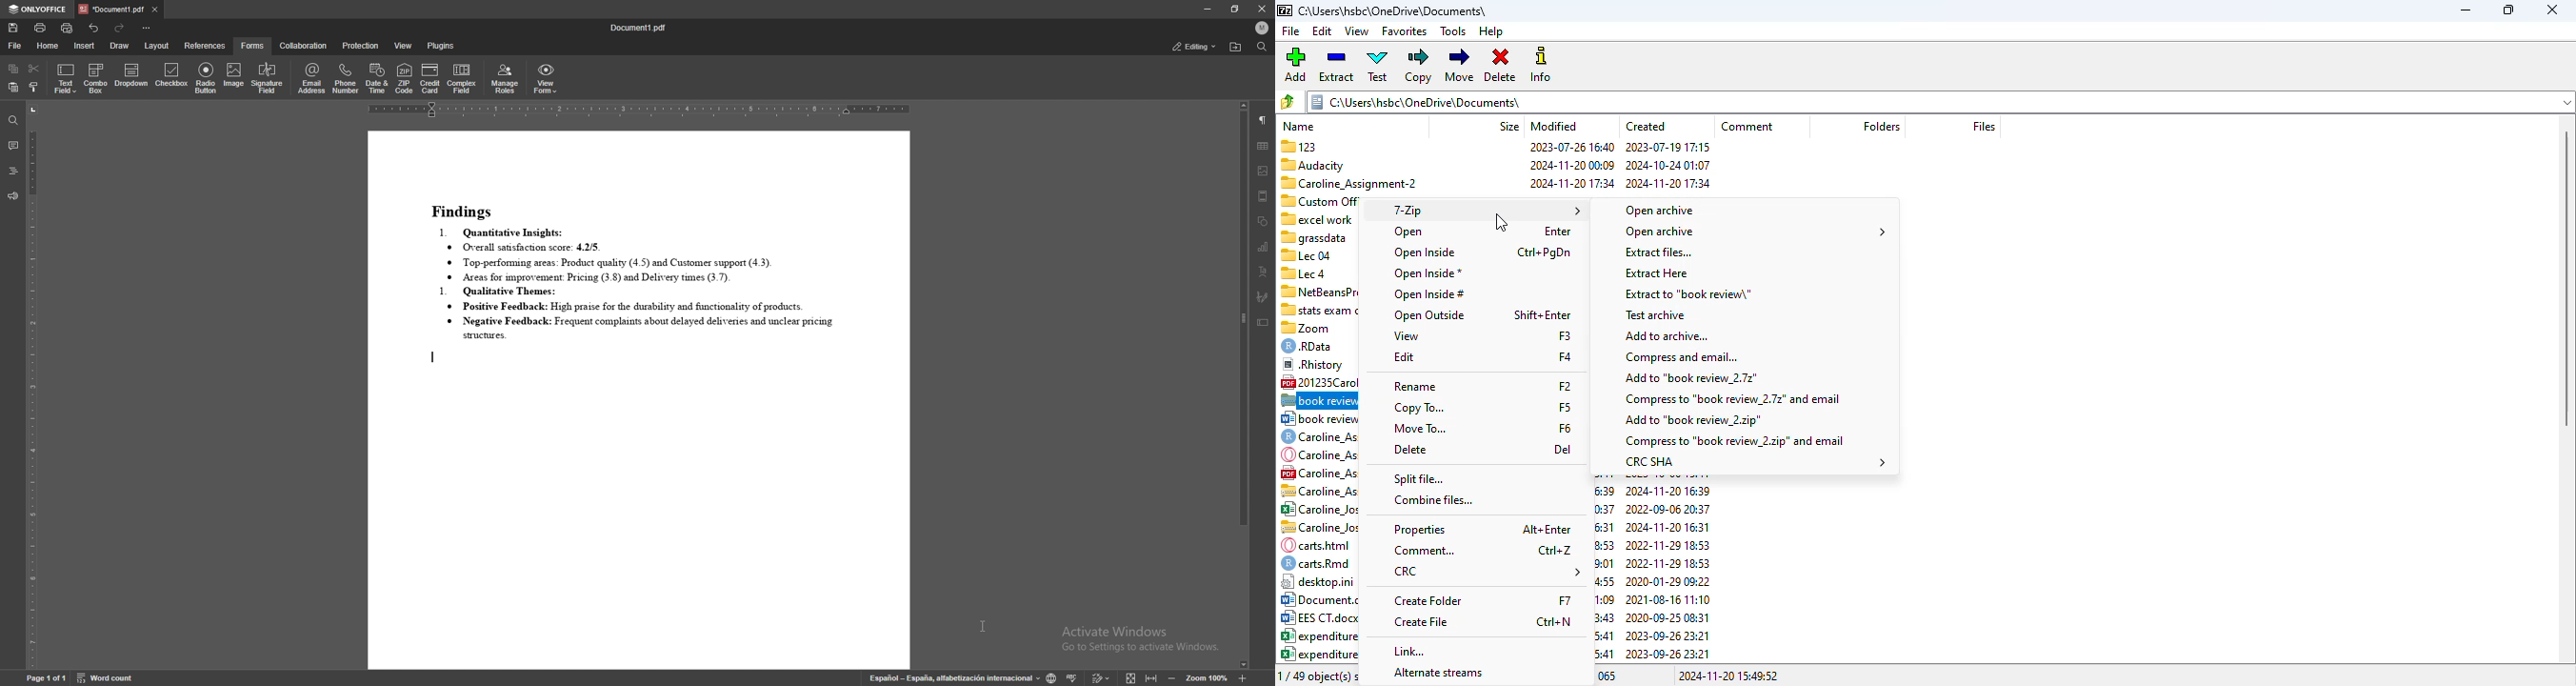 The width and height of the screenshot is (2576, 700). Describe the element at coordinates (1318, 292) in the screenshot. I see `7 NetBeansProjects` at that location.